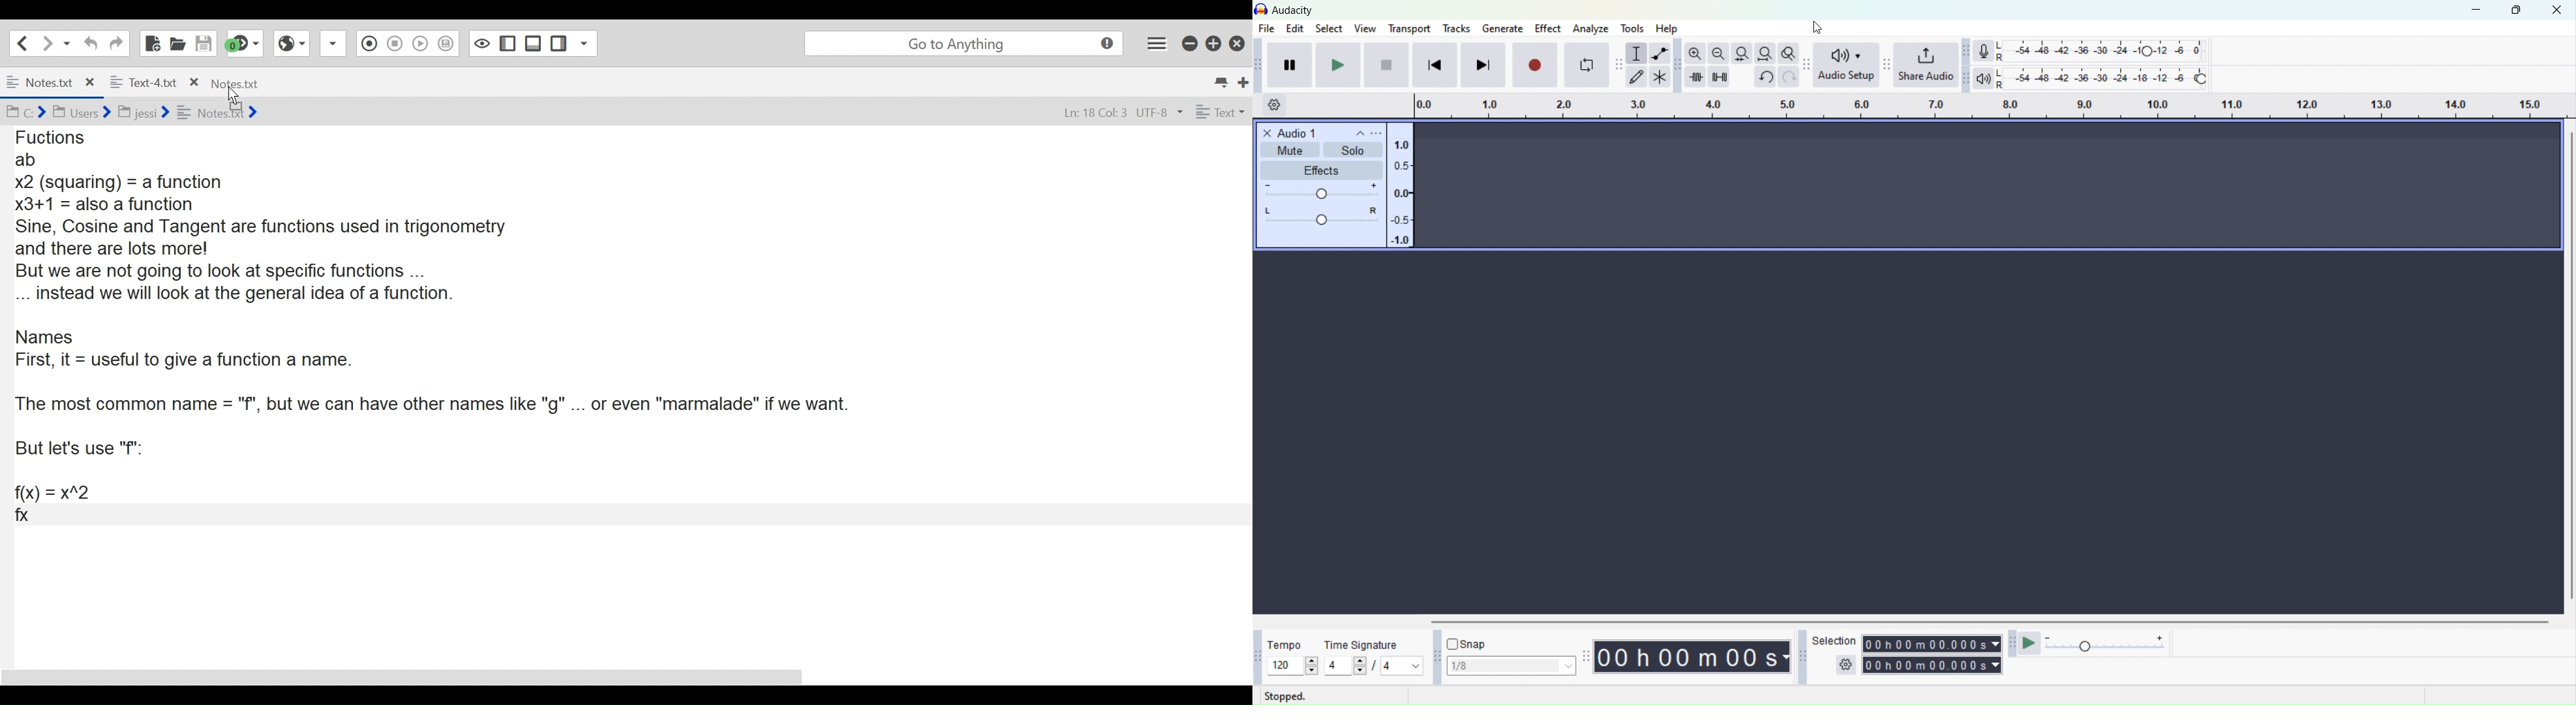  Describe the element at coordinates (1218, 112) in the screenshot. I see `text` at that location.